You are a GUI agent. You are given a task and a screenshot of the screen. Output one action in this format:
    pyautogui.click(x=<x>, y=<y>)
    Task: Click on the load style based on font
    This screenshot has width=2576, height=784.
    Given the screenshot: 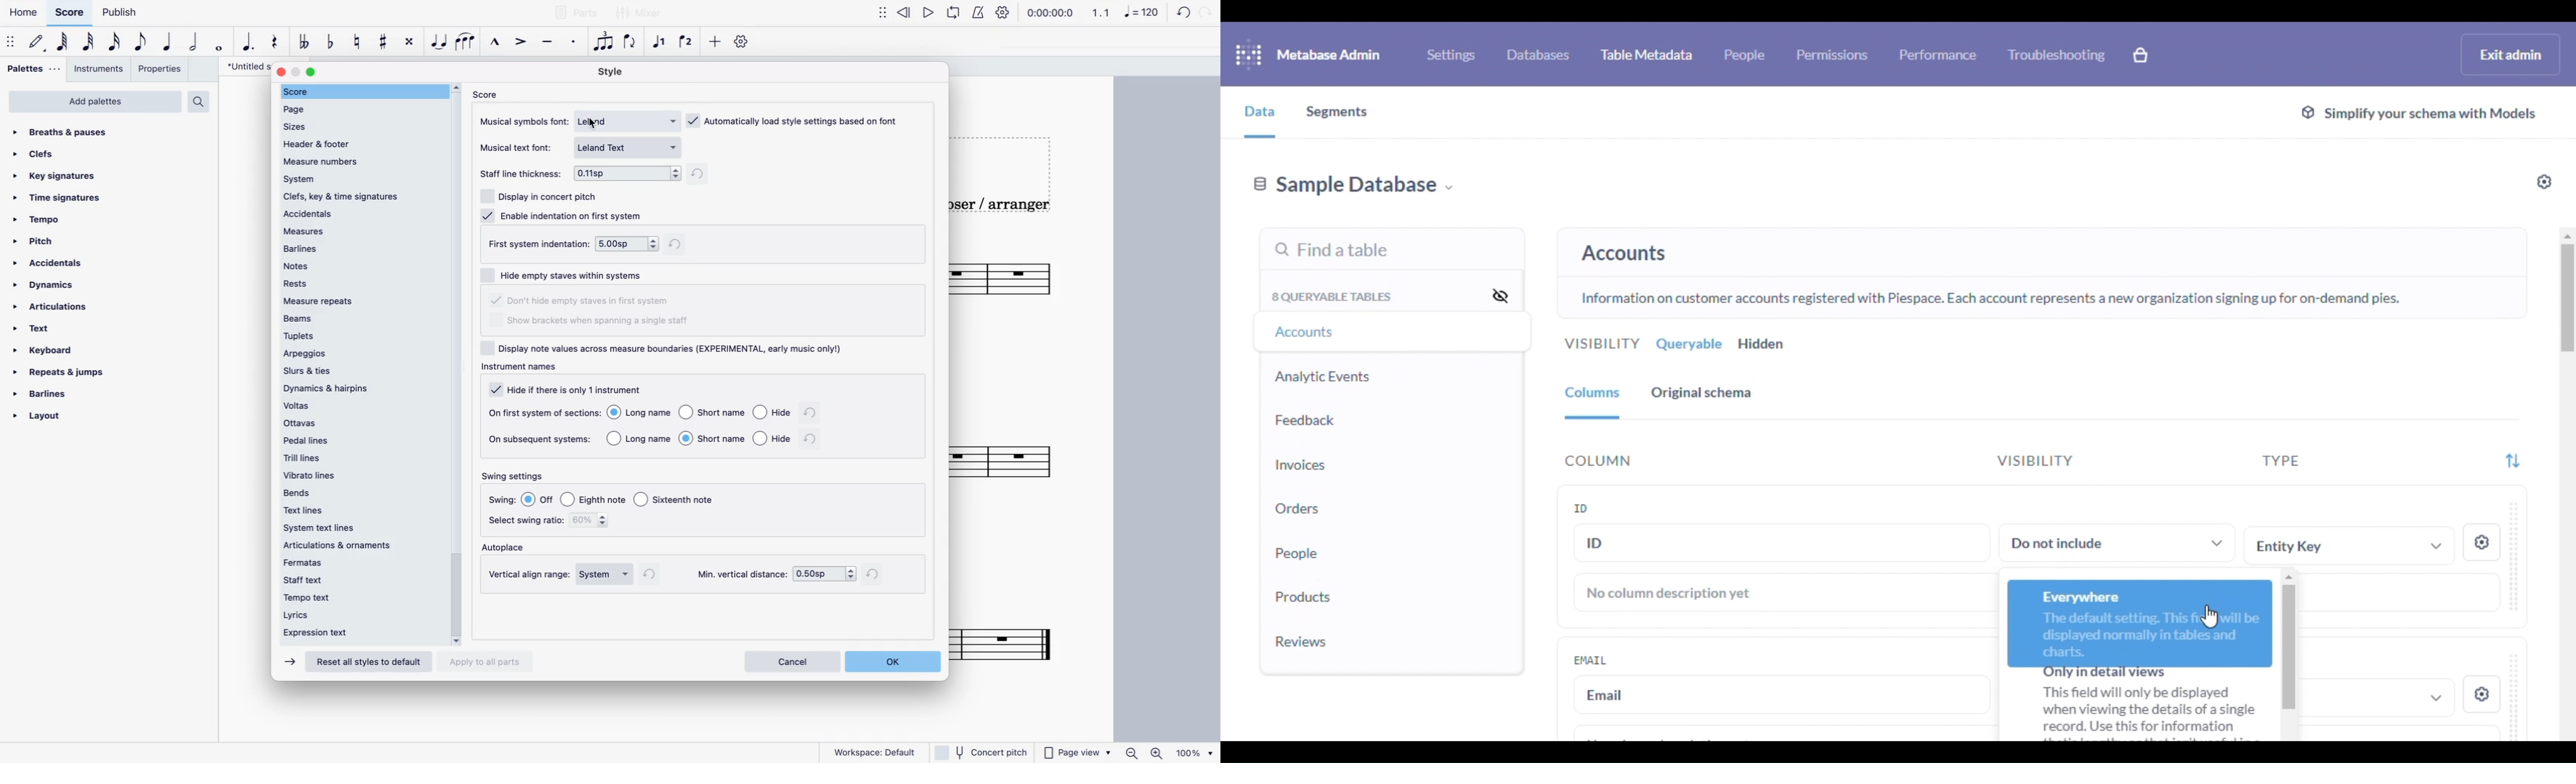 What is the action you would take?
    pyautogui.click(x=798, y=120)
    